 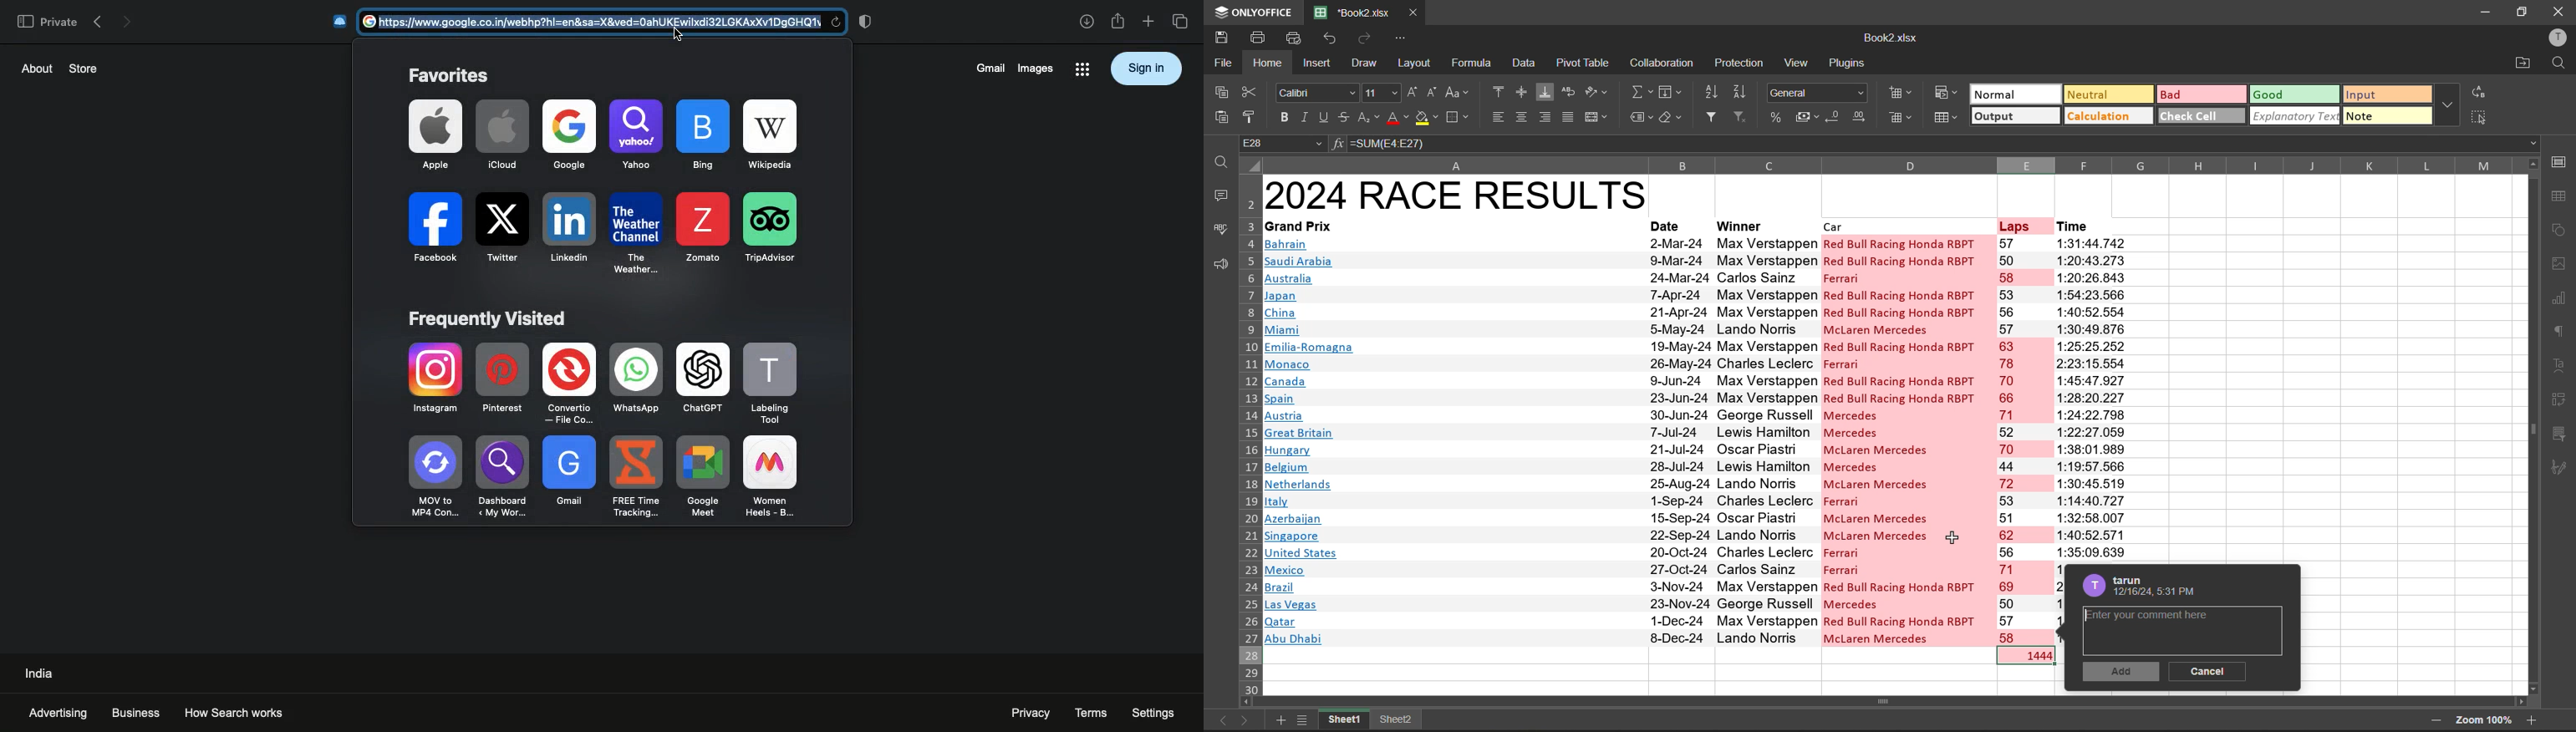 I want to click on explanatory text, so click(x=2295, y=117).